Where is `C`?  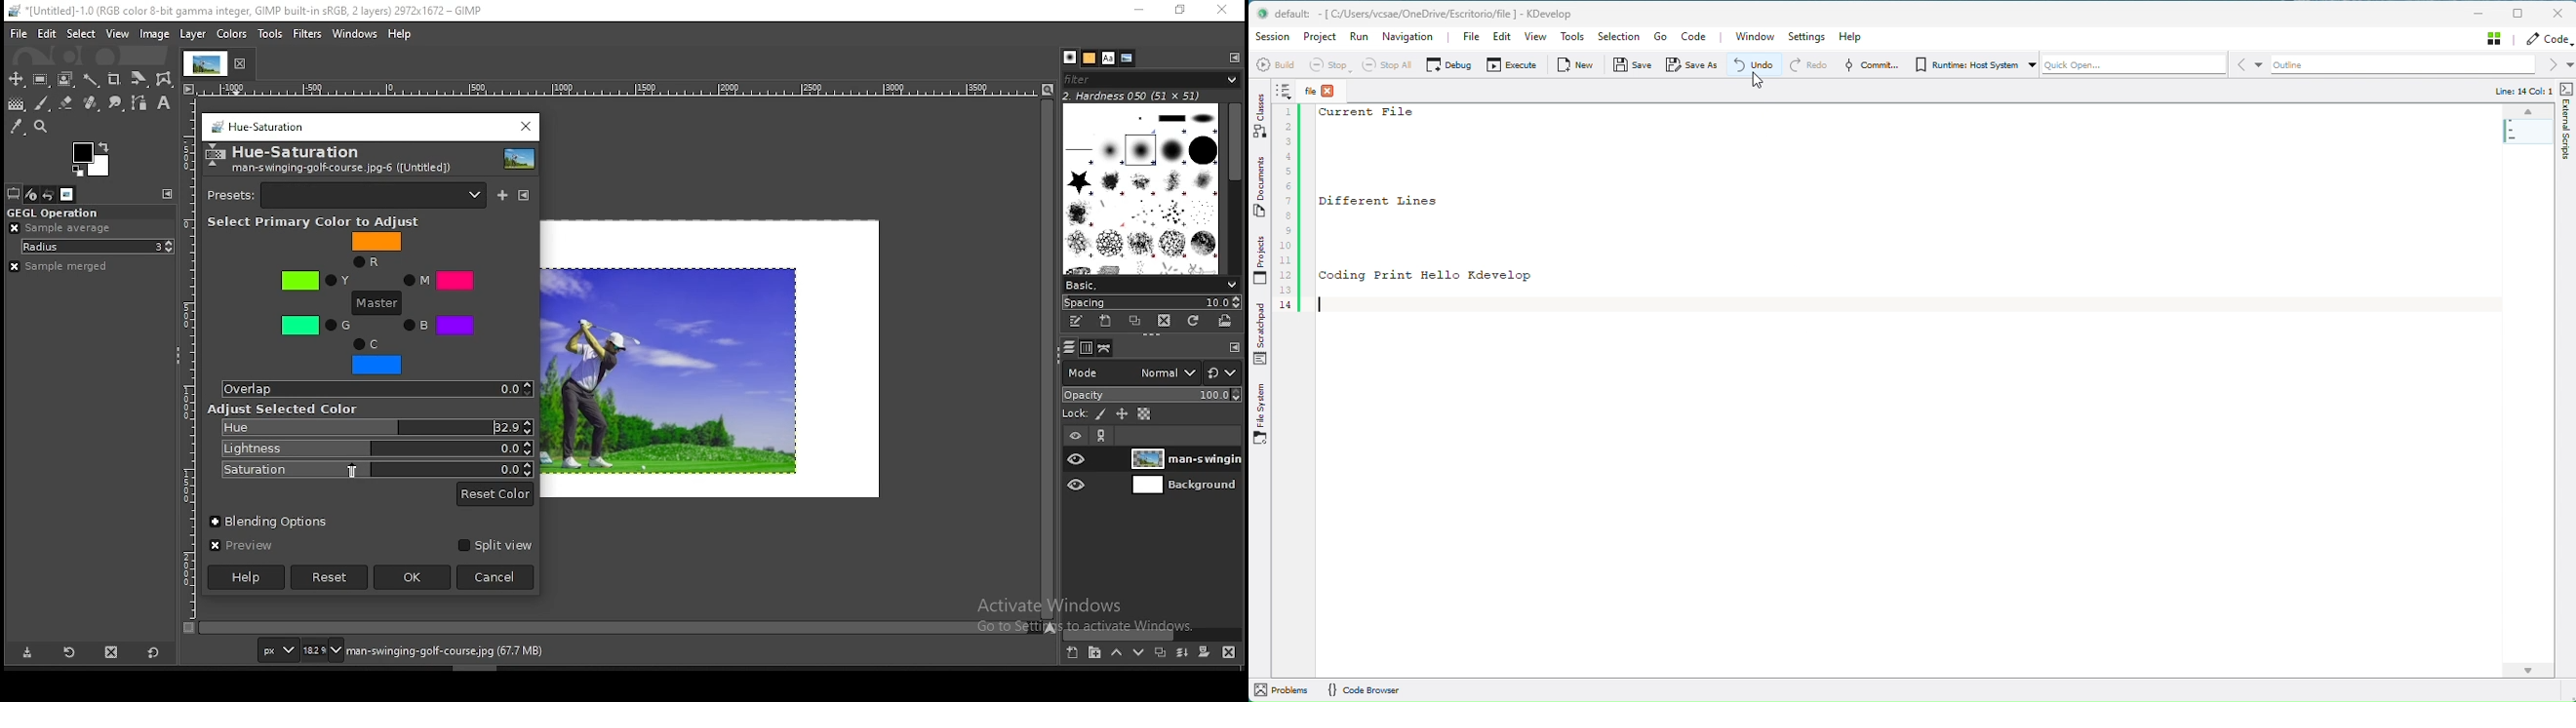 C is located at coordinates (376, 357).